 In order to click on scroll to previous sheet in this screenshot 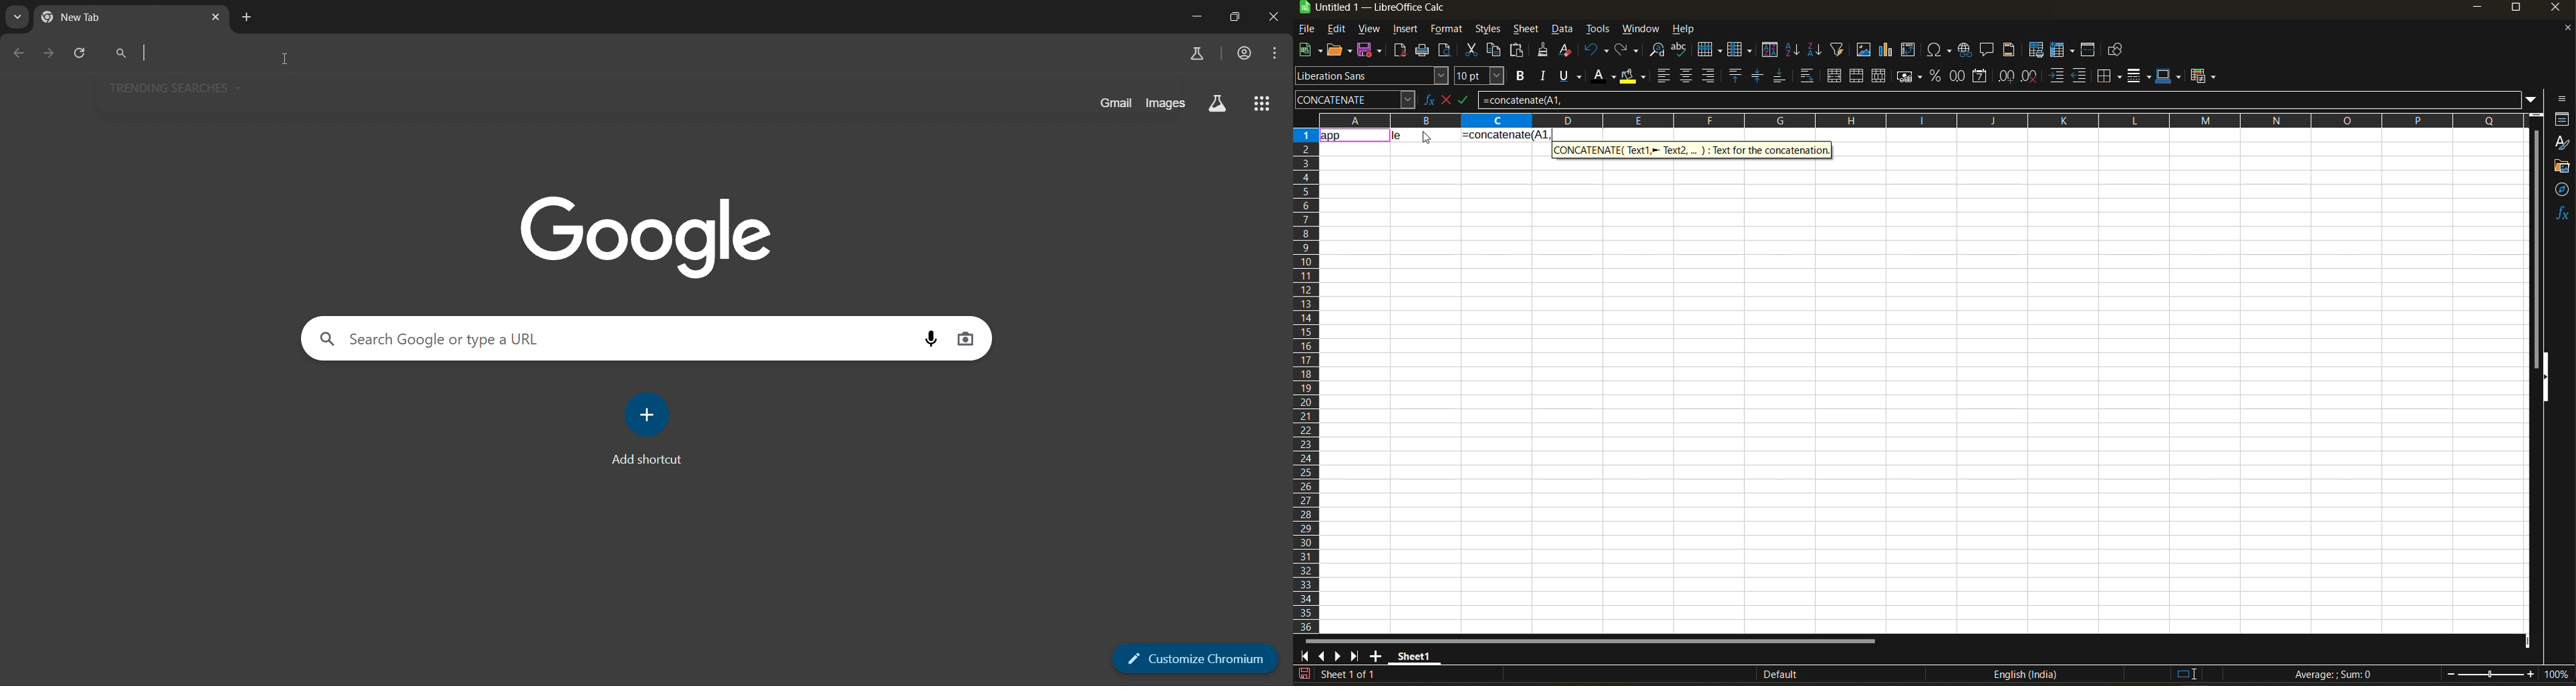, I will do `click(1322, 655)`.